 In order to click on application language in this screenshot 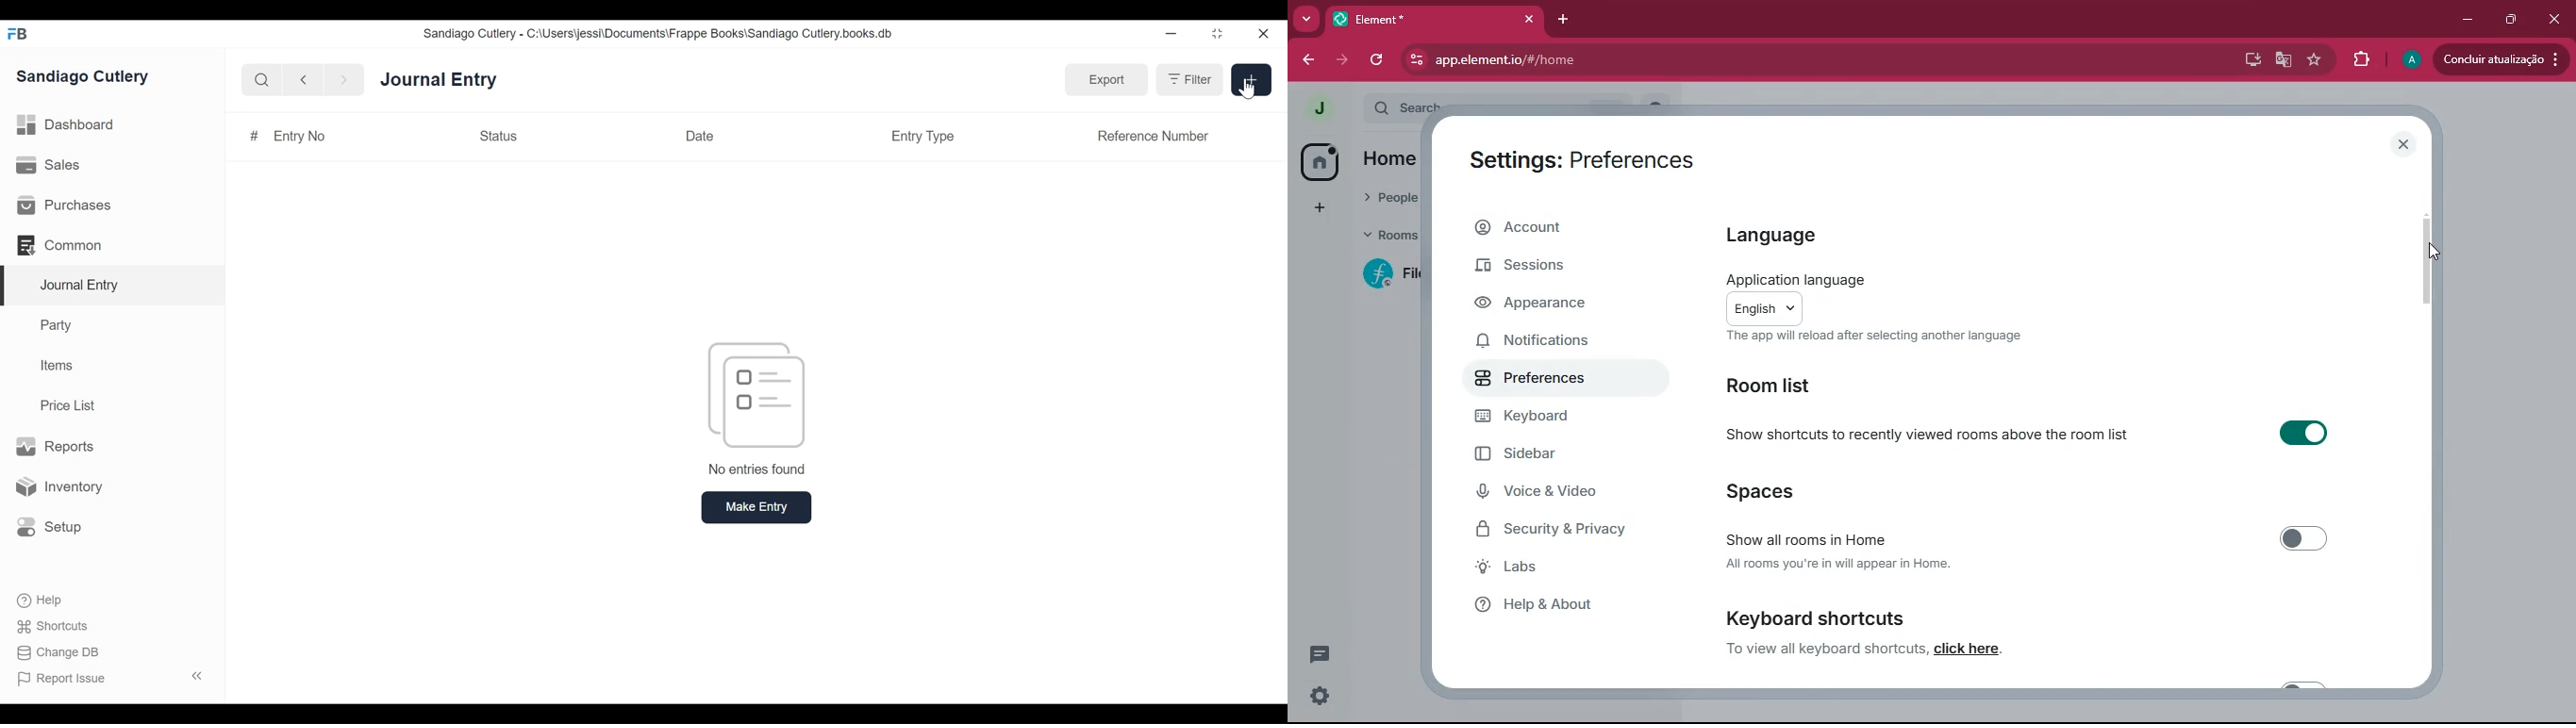, I will do `click(1803, 279)`.